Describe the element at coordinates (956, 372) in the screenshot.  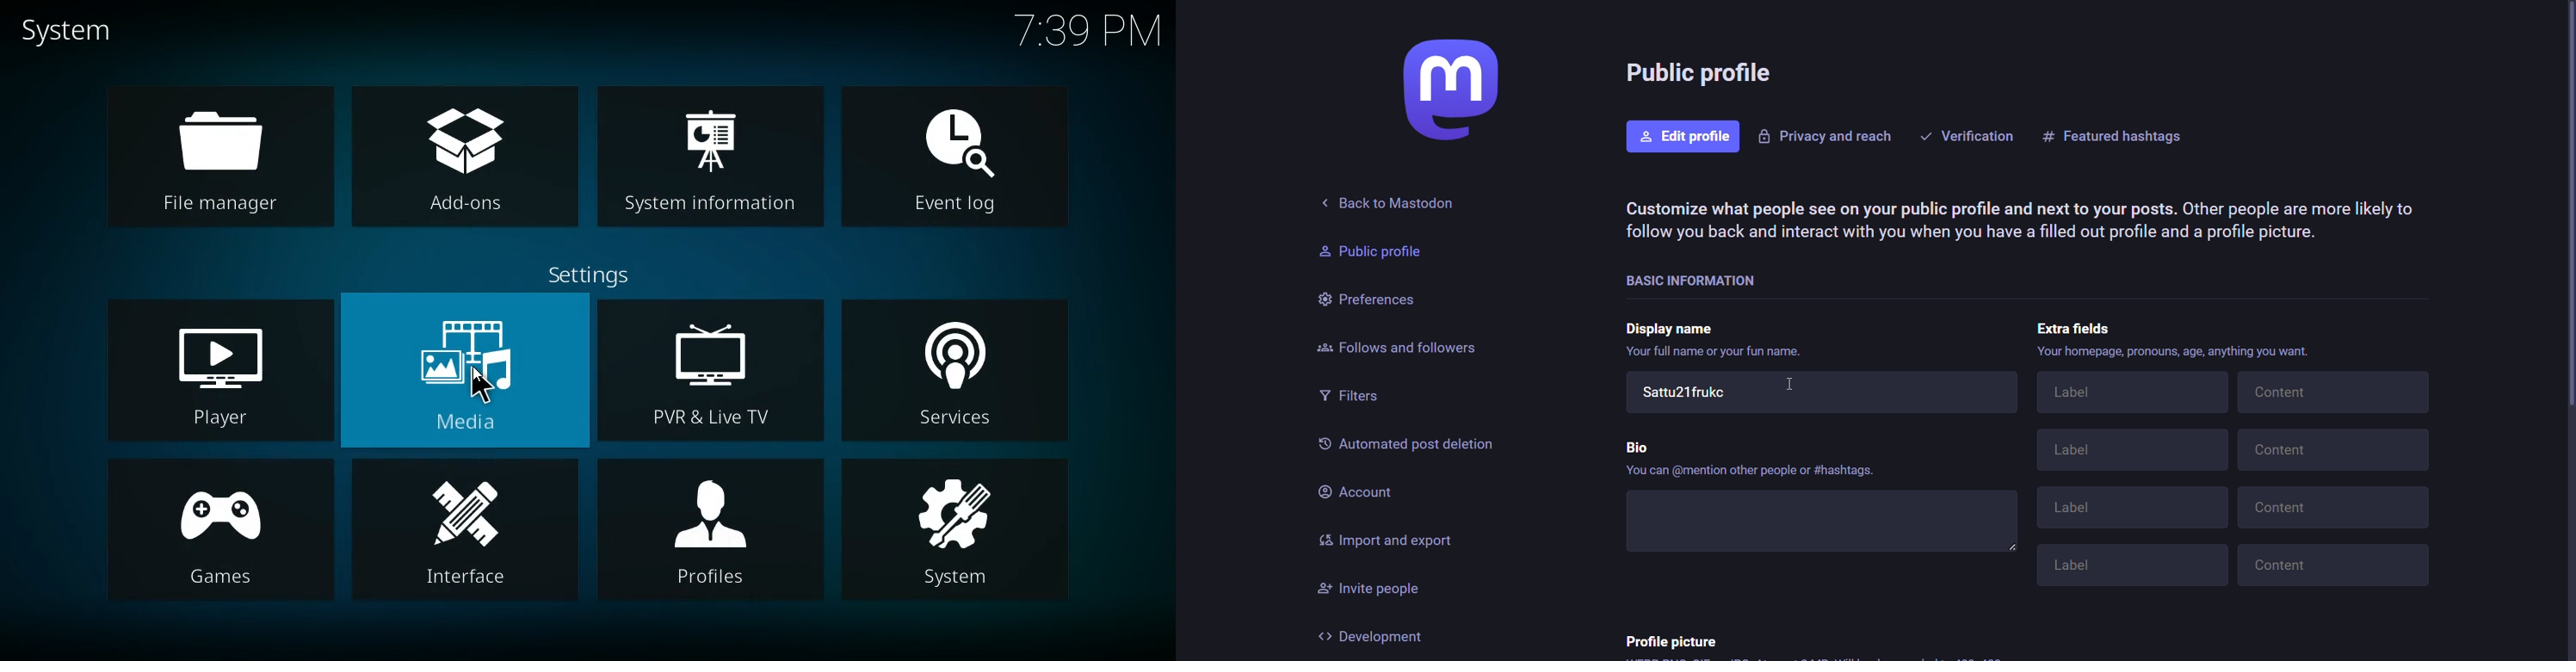
I see `services` at that location.